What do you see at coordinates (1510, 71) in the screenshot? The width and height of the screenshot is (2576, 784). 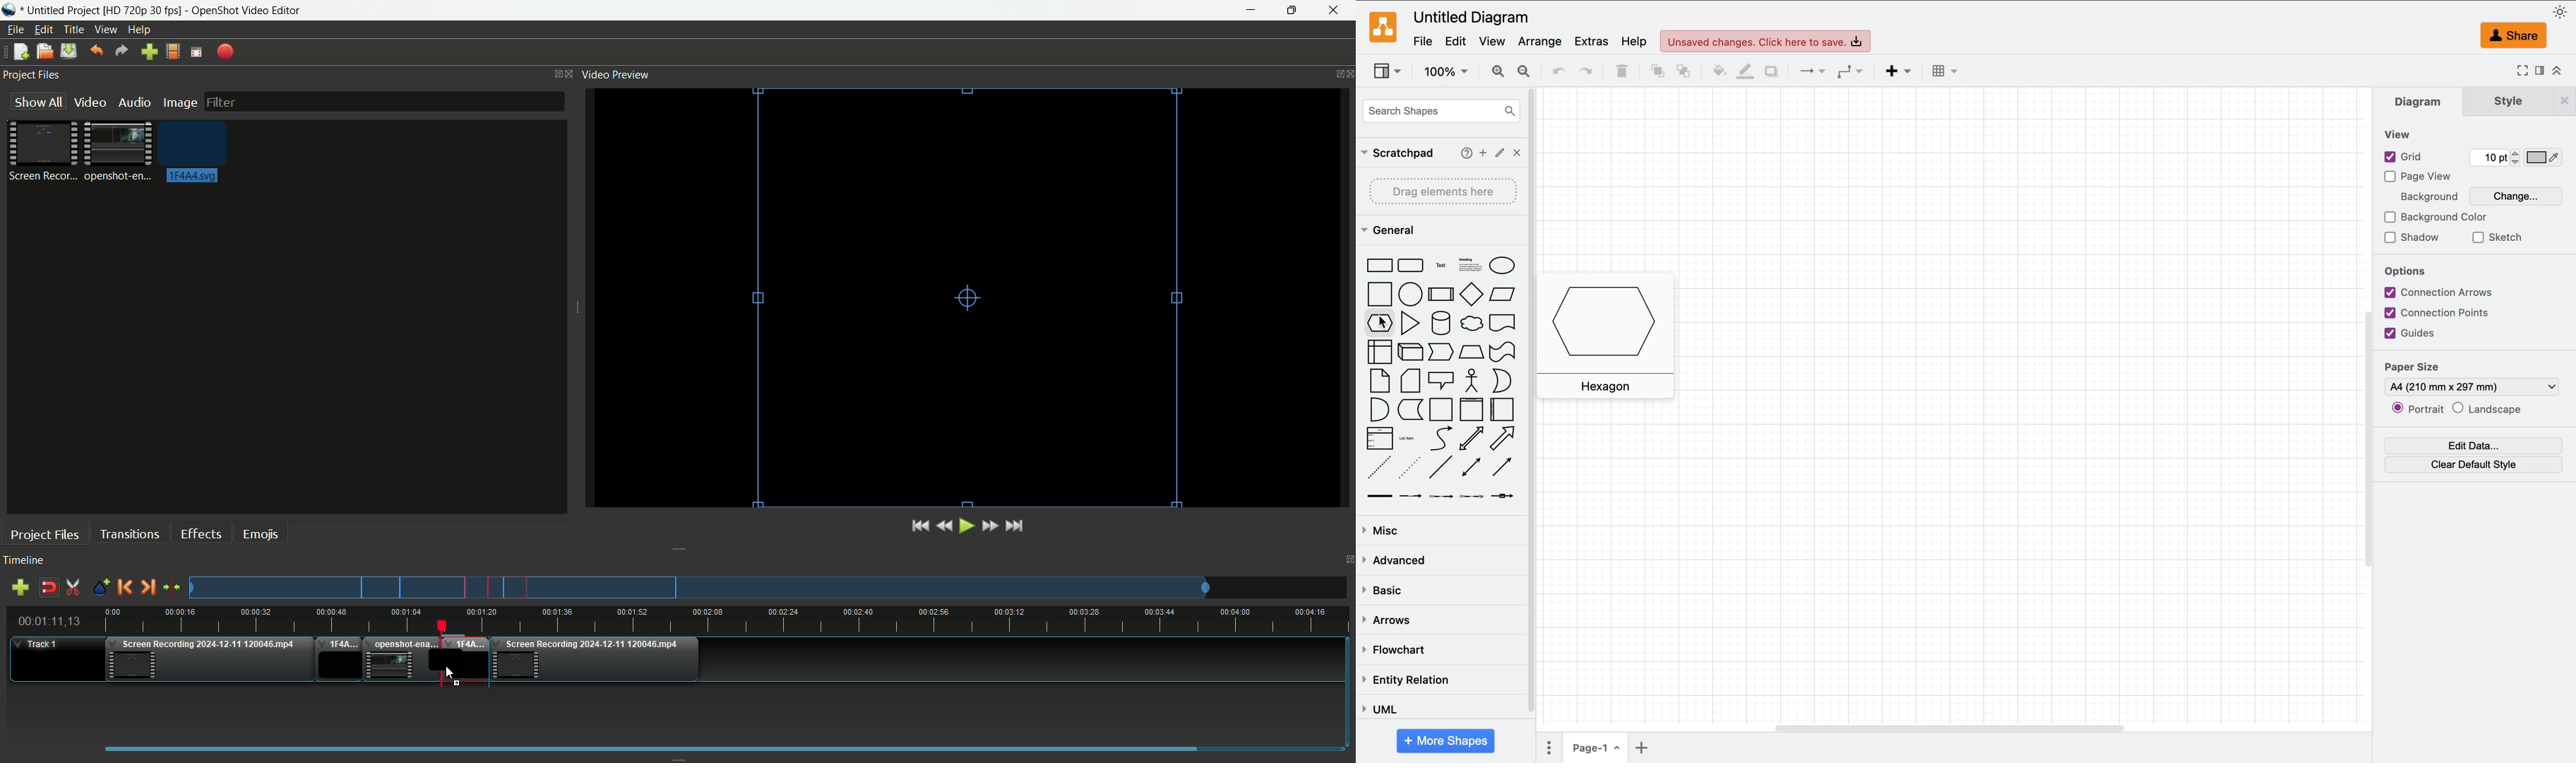 I see `zoom in and out` at bounding box center [1510, 71].